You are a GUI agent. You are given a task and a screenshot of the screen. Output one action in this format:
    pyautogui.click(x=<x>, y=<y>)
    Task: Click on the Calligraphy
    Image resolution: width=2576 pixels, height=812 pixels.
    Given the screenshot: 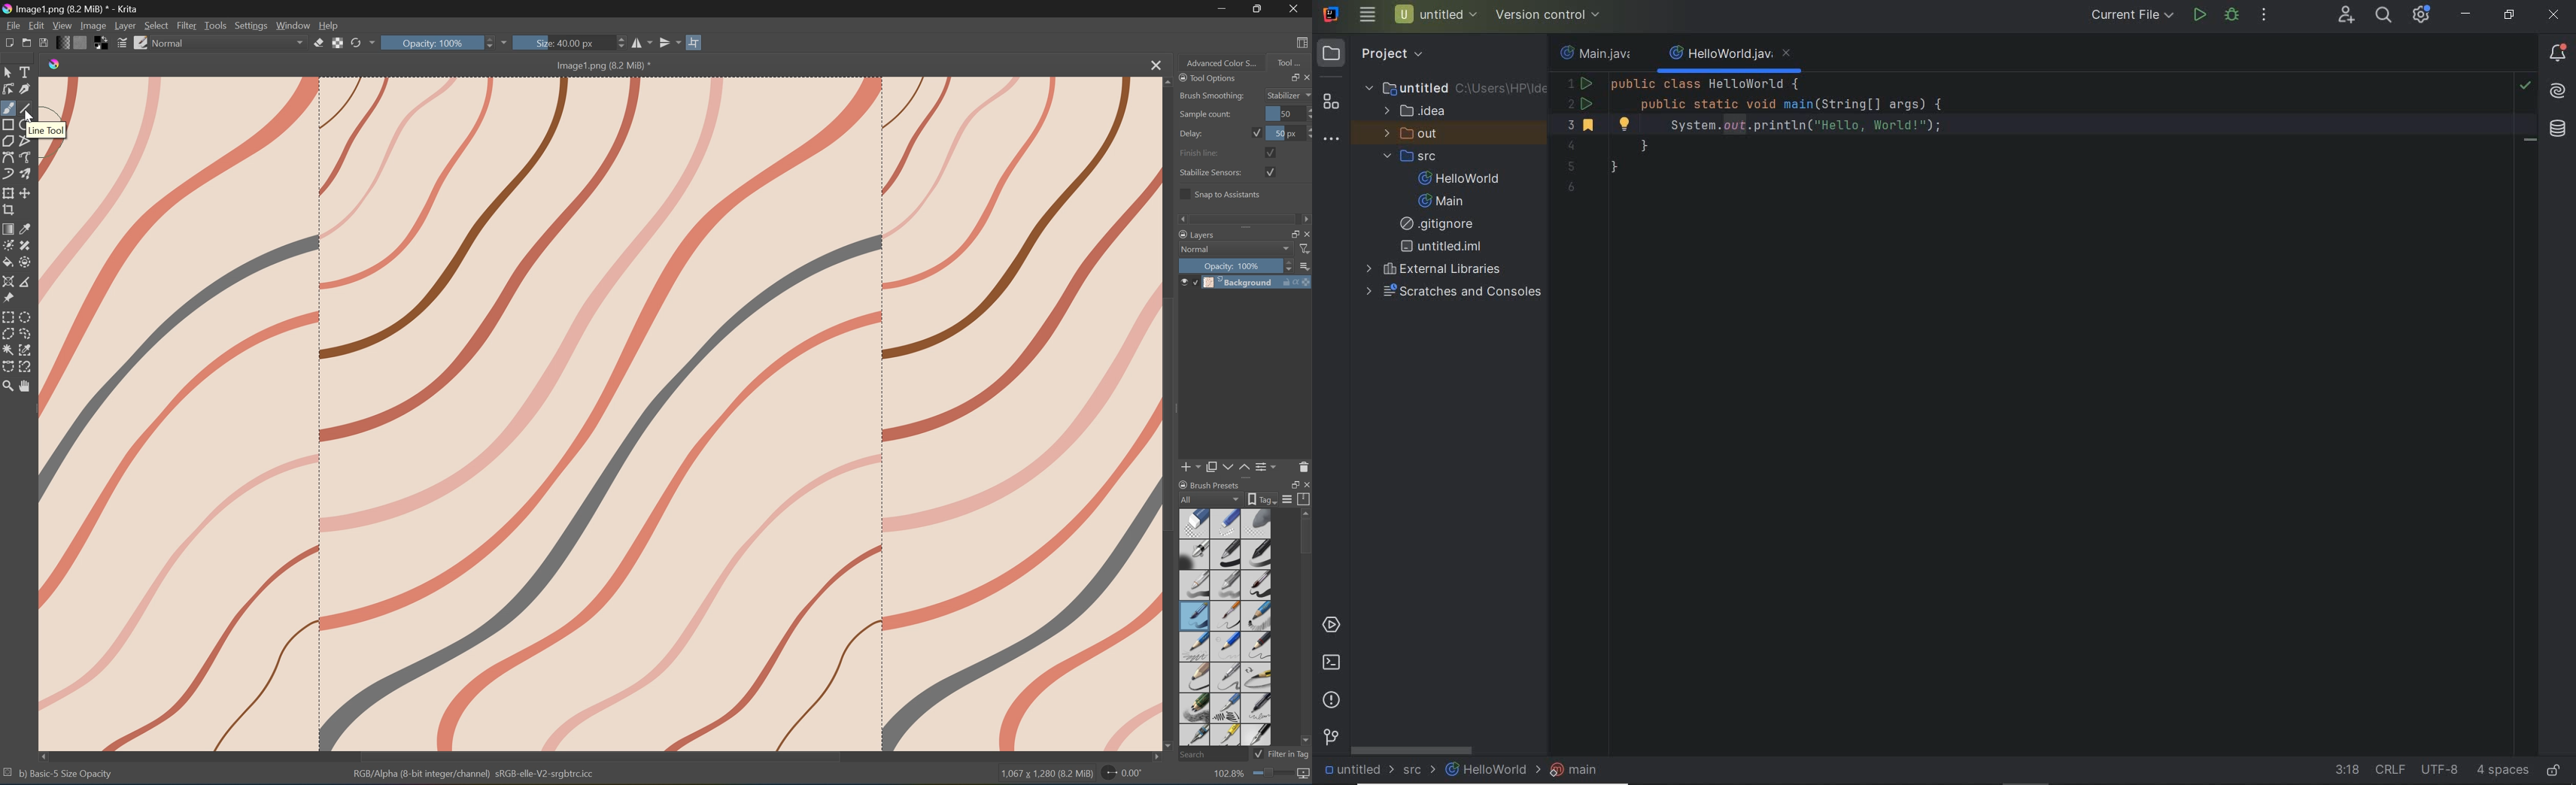 What is the action you would take?
    pyautogui.click(x=26, y=89)
    